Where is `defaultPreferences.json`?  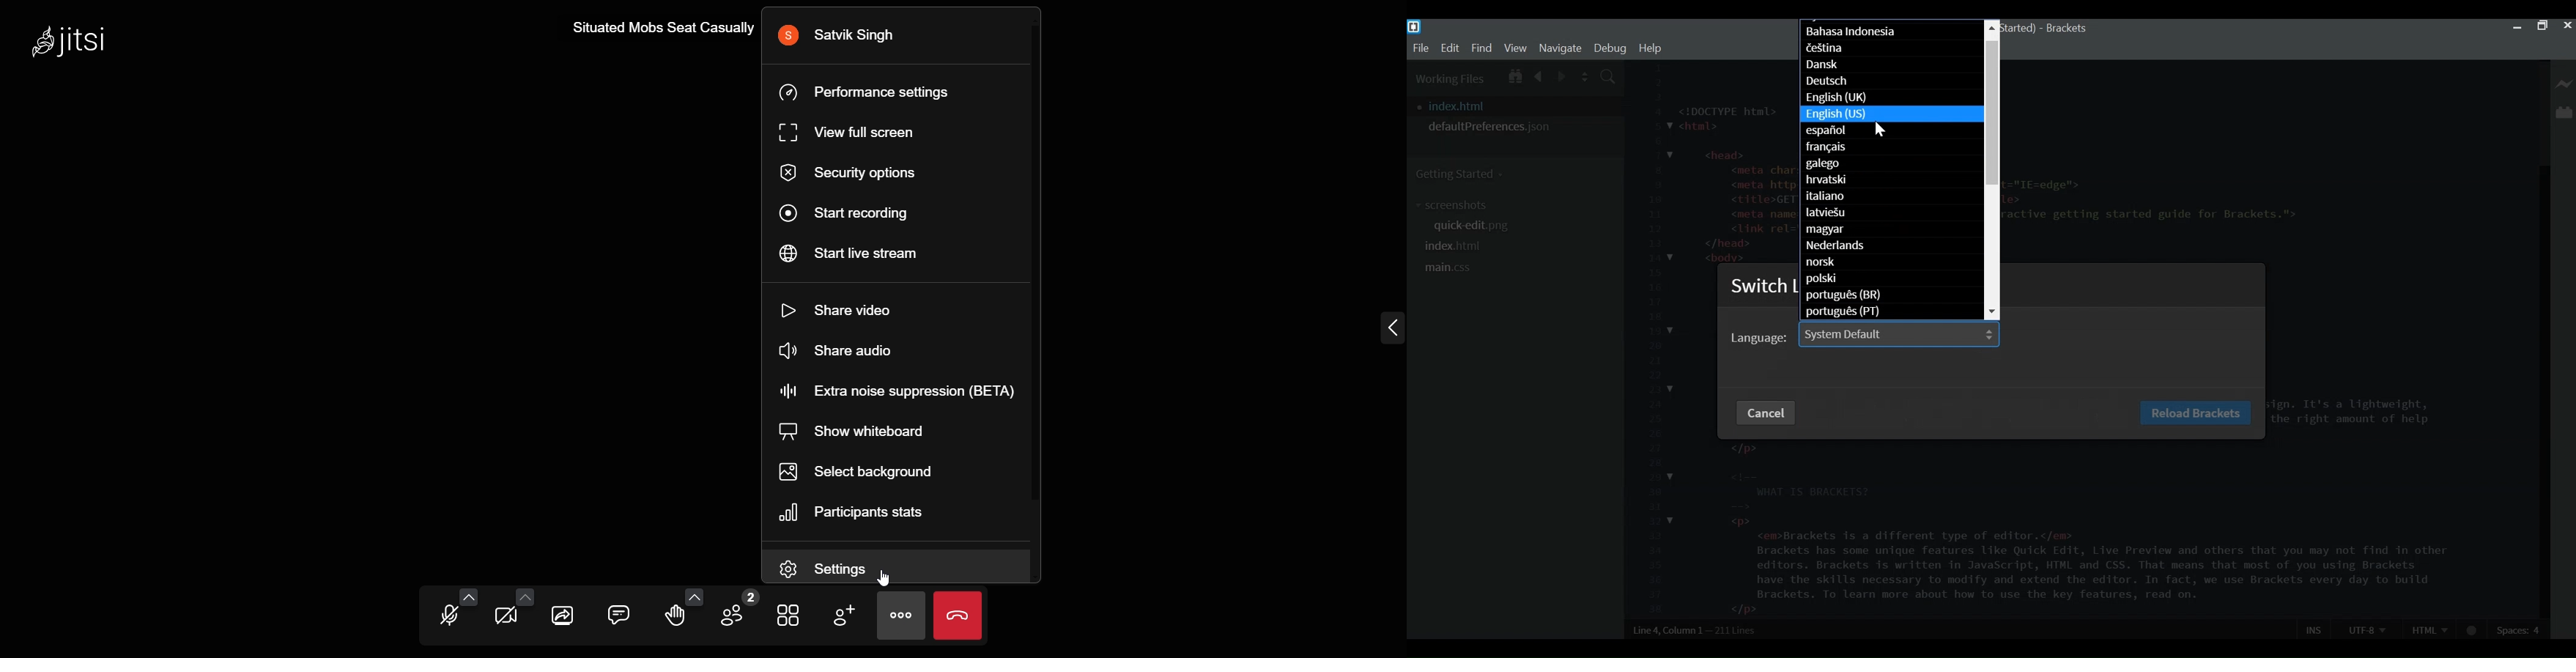
defaultPreferences.json is located at coordinates (1515, 127).